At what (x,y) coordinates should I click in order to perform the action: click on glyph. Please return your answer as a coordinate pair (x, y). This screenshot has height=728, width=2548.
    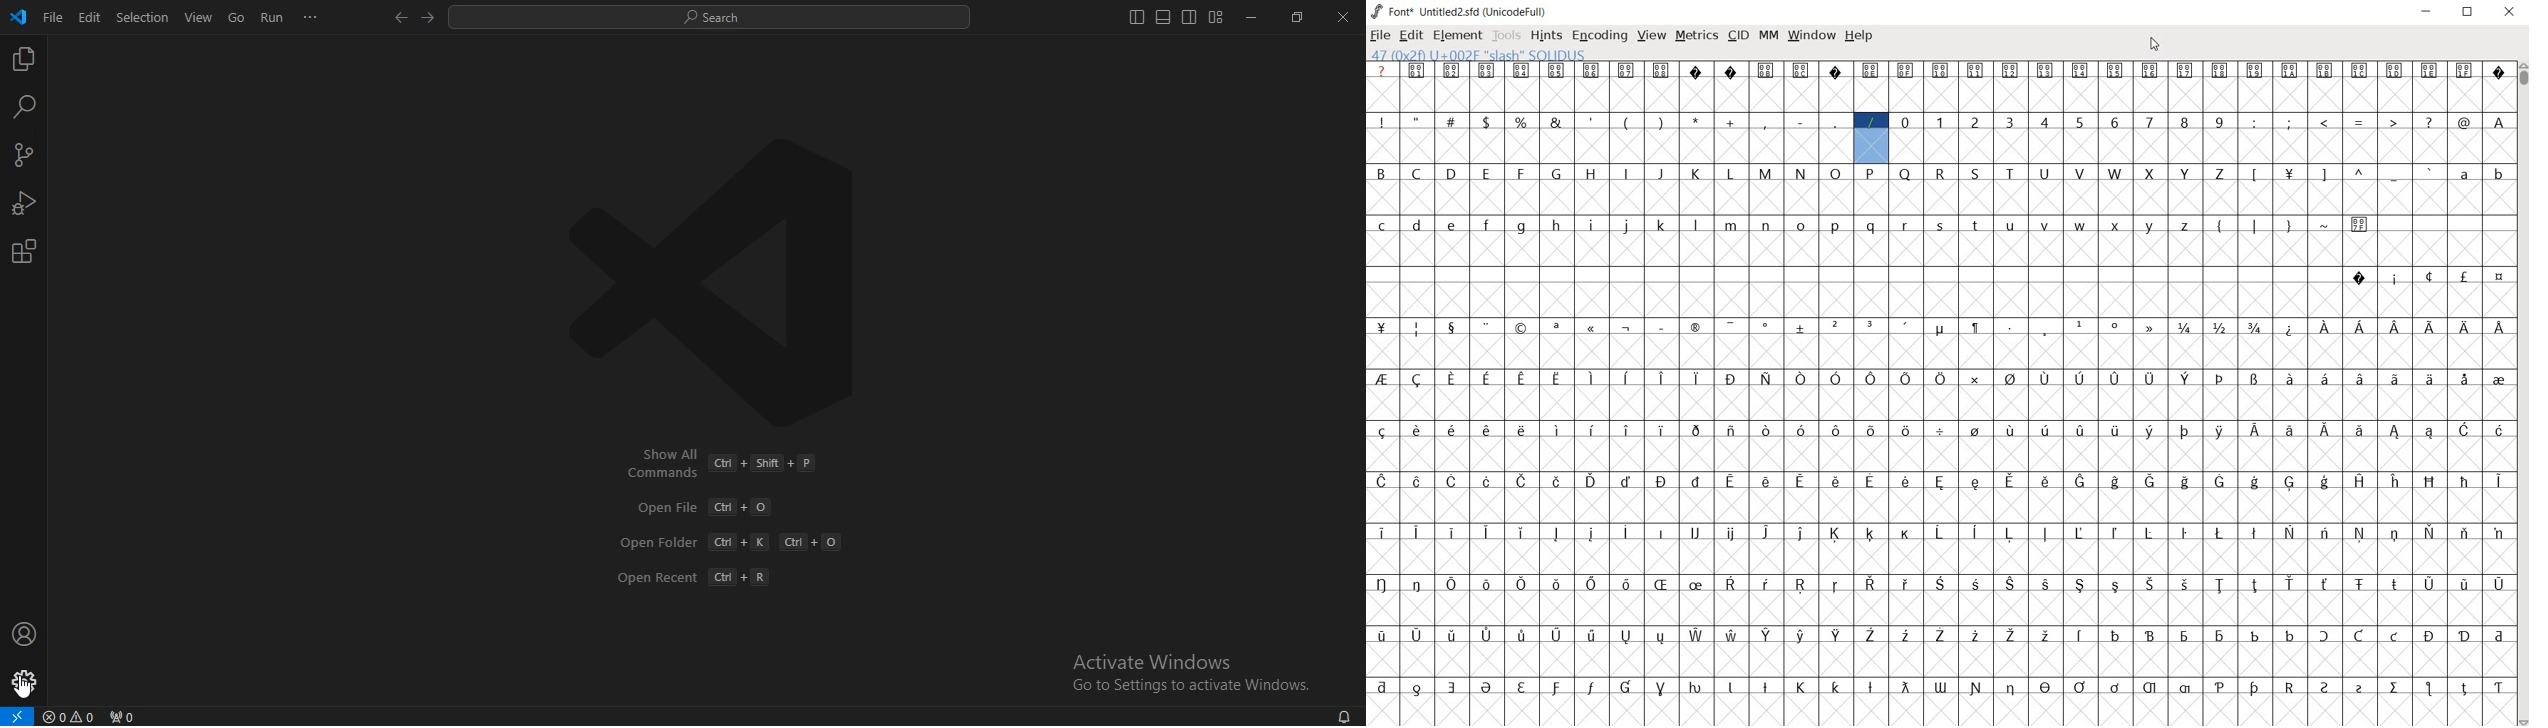
    Looking at the image, I should click on (1940, 175).